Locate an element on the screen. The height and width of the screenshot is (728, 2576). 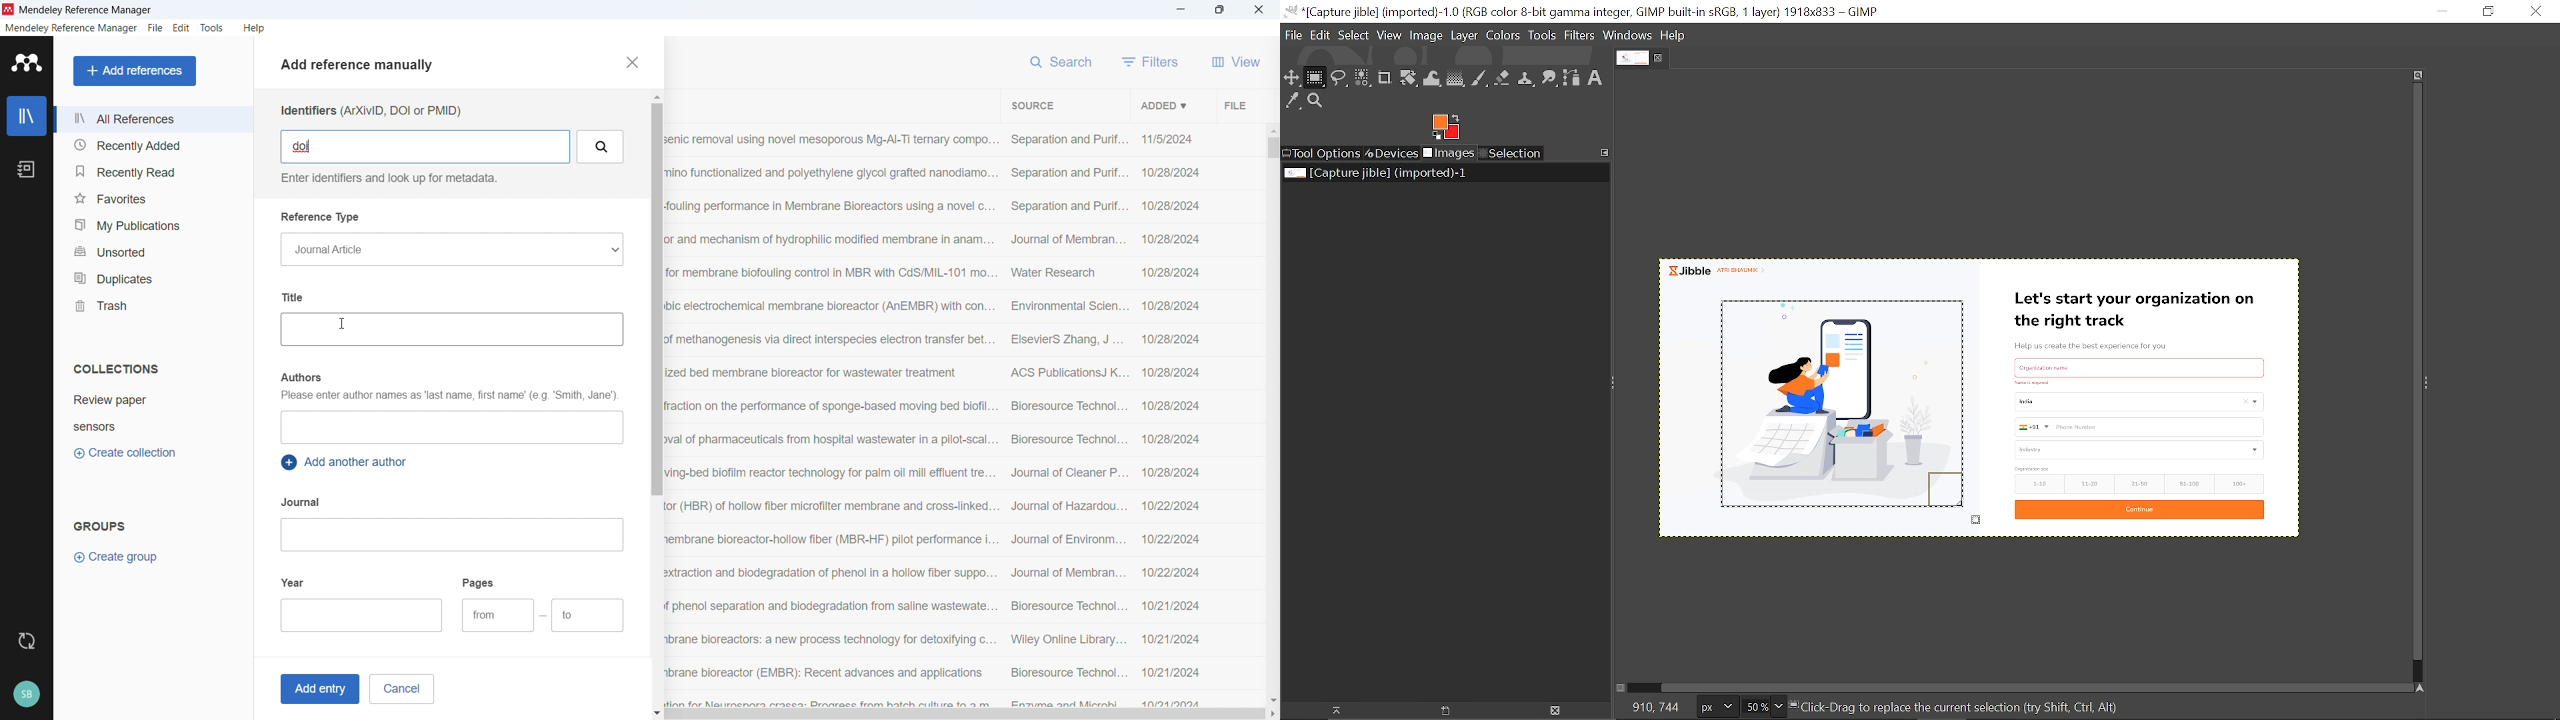
title is located at coordinates (87, 11).